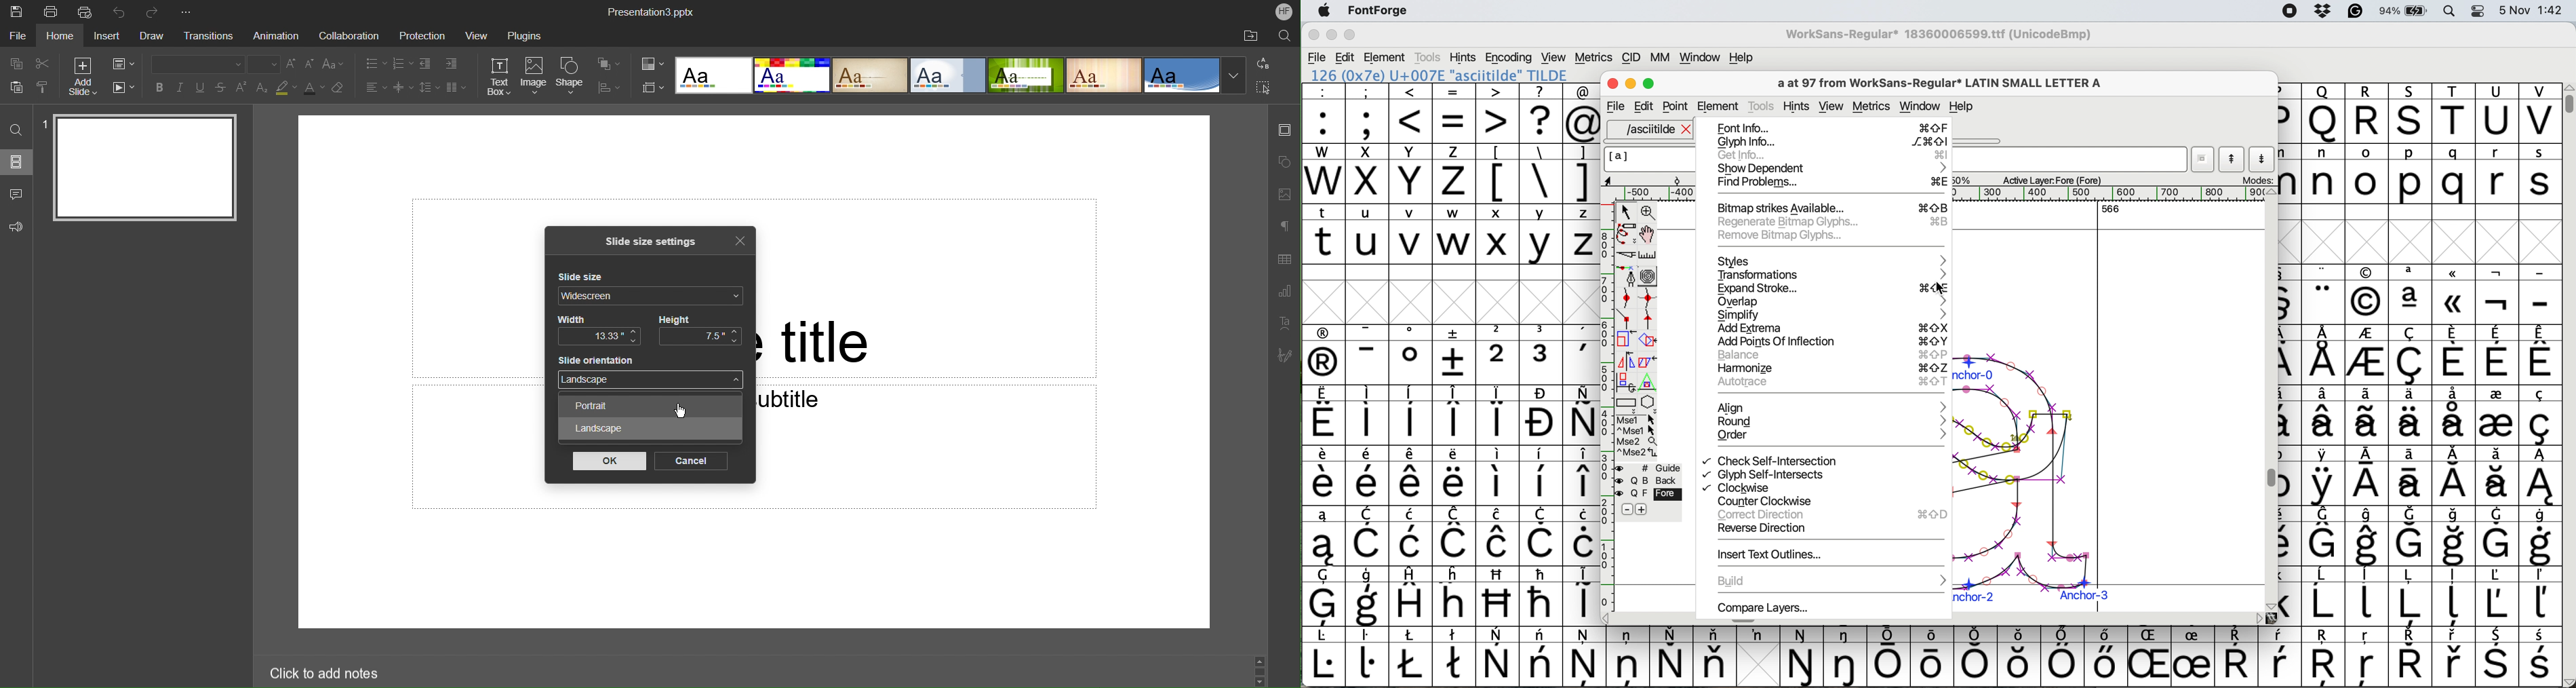 Image resolution: width=2576 pixels, height=700 pixels. What do you see at coordinates (2457, 597) in the screenshot?
I see `symbol` at bounding box center [2457, 597].